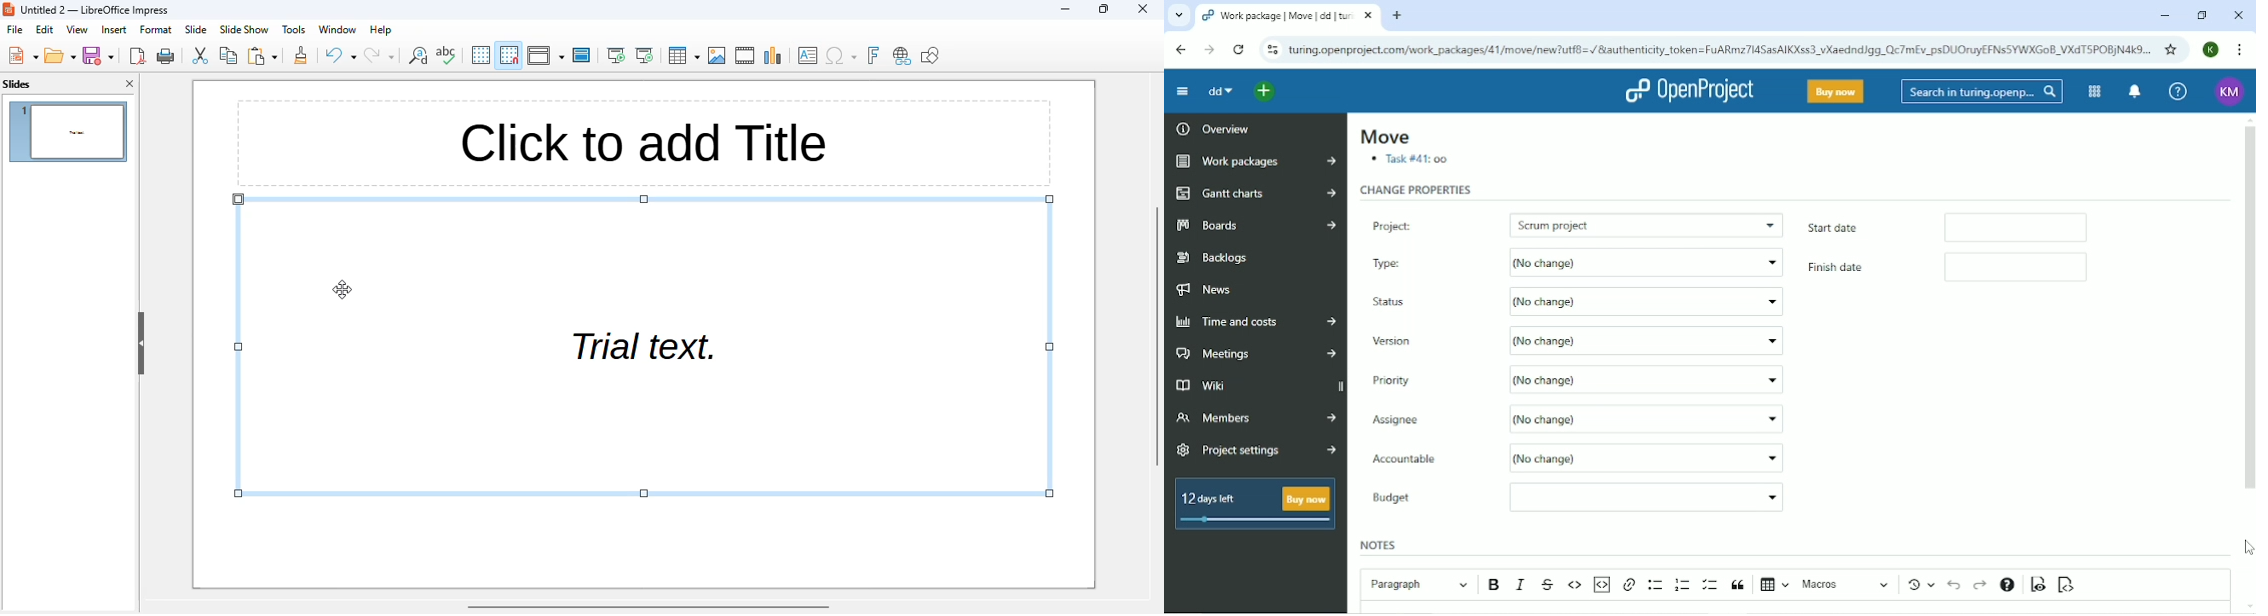  Describe the element at coordinates (2240, 50) in the screenshot. I see `Customize and conrol google chrome` at that location.